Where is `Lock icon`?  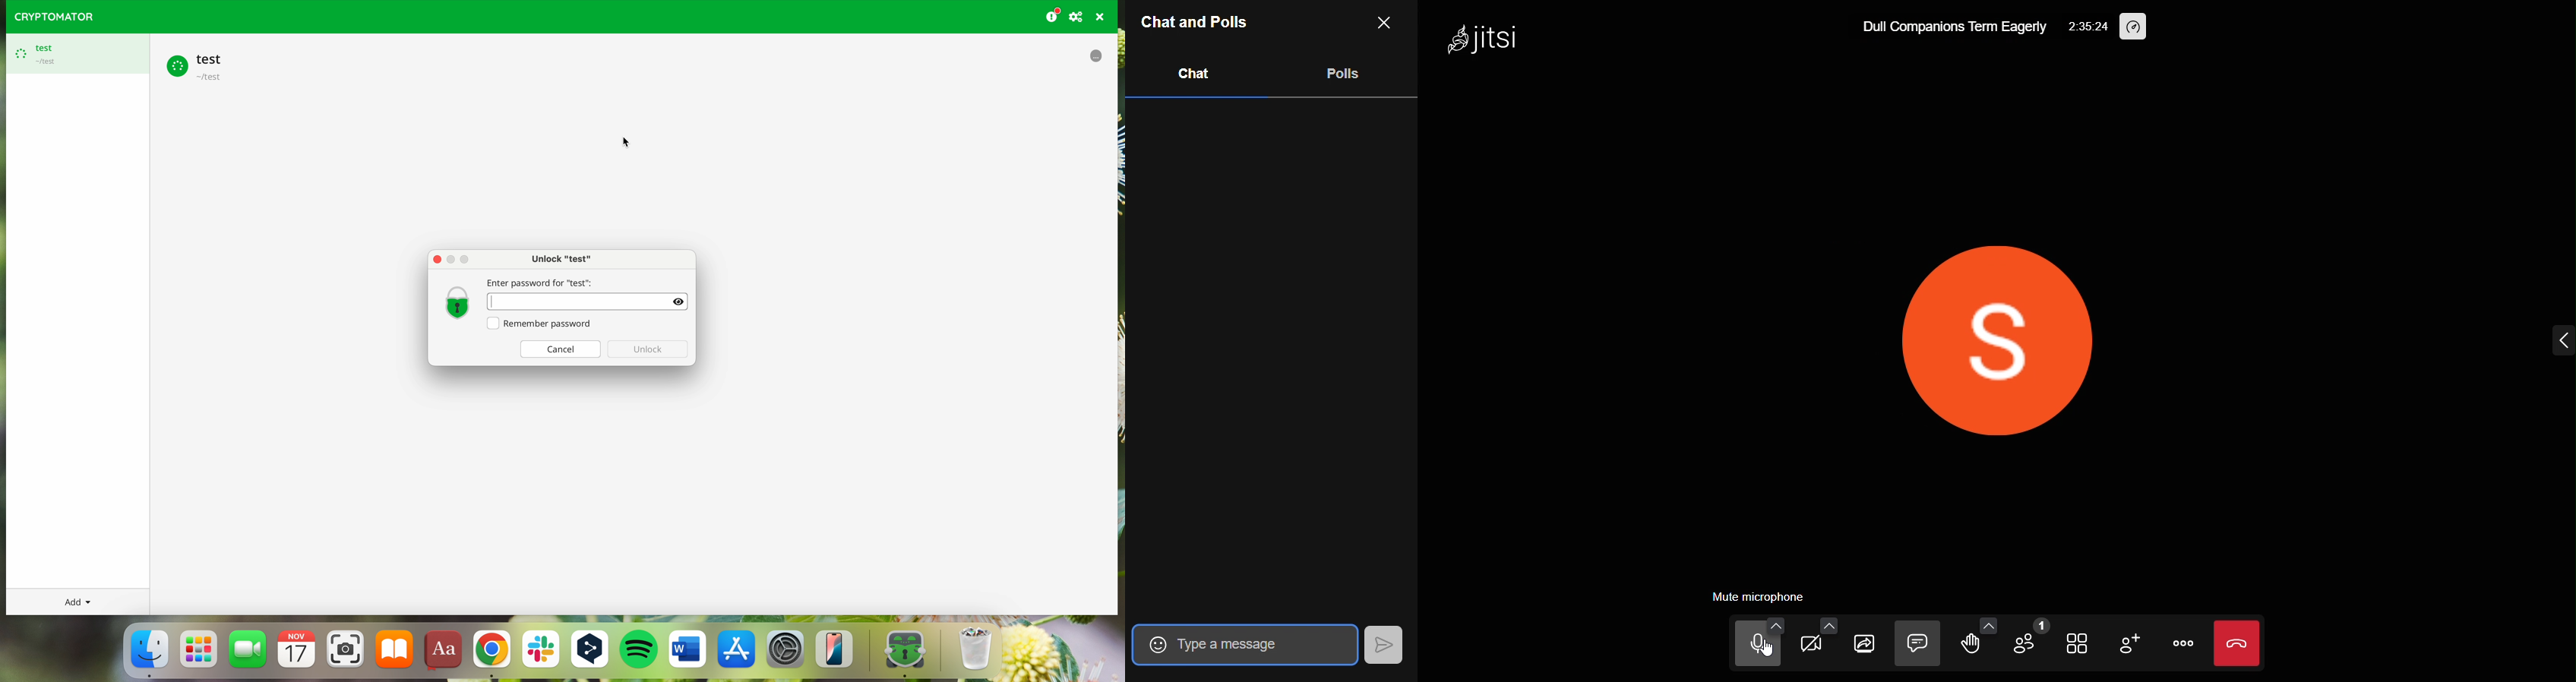 Lock icon is located at coordinates (455, 302).